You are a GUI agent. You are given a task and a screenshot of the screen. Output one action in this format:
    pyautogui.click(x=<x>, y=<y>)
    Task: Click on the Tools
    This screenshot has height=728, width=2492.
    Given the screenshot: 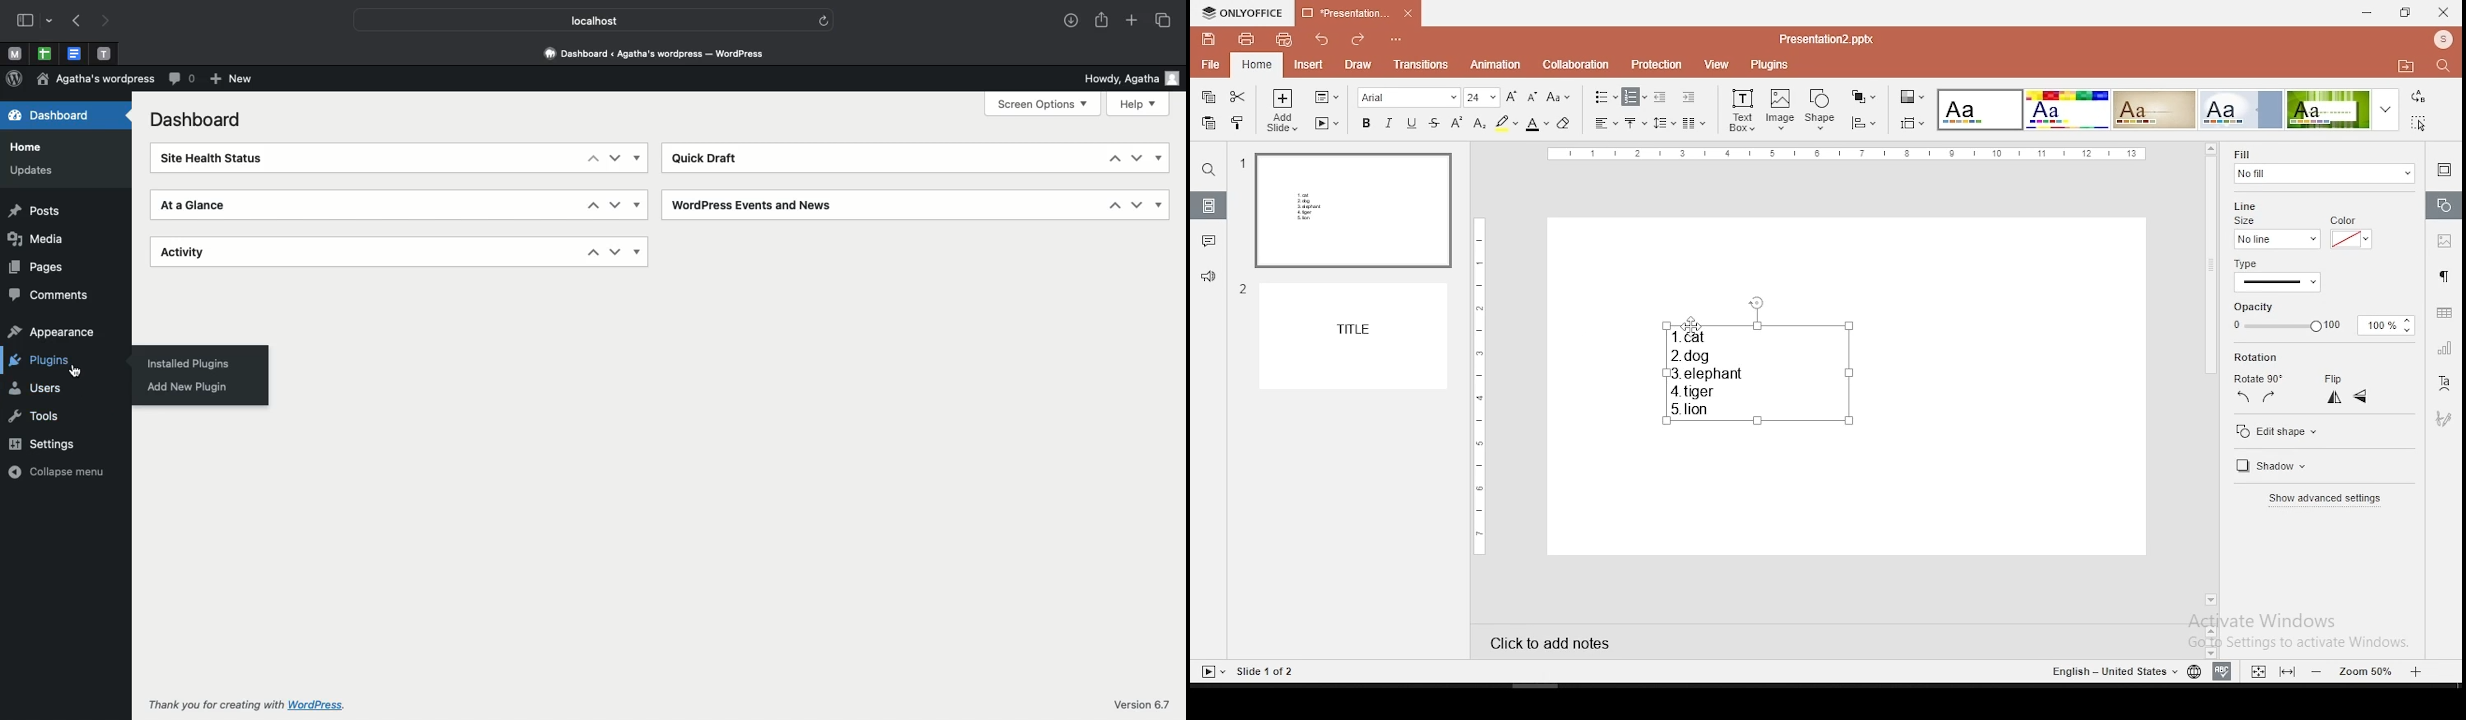 What is the action you would take?
    pyautogui.click(x=41, y=417)
    